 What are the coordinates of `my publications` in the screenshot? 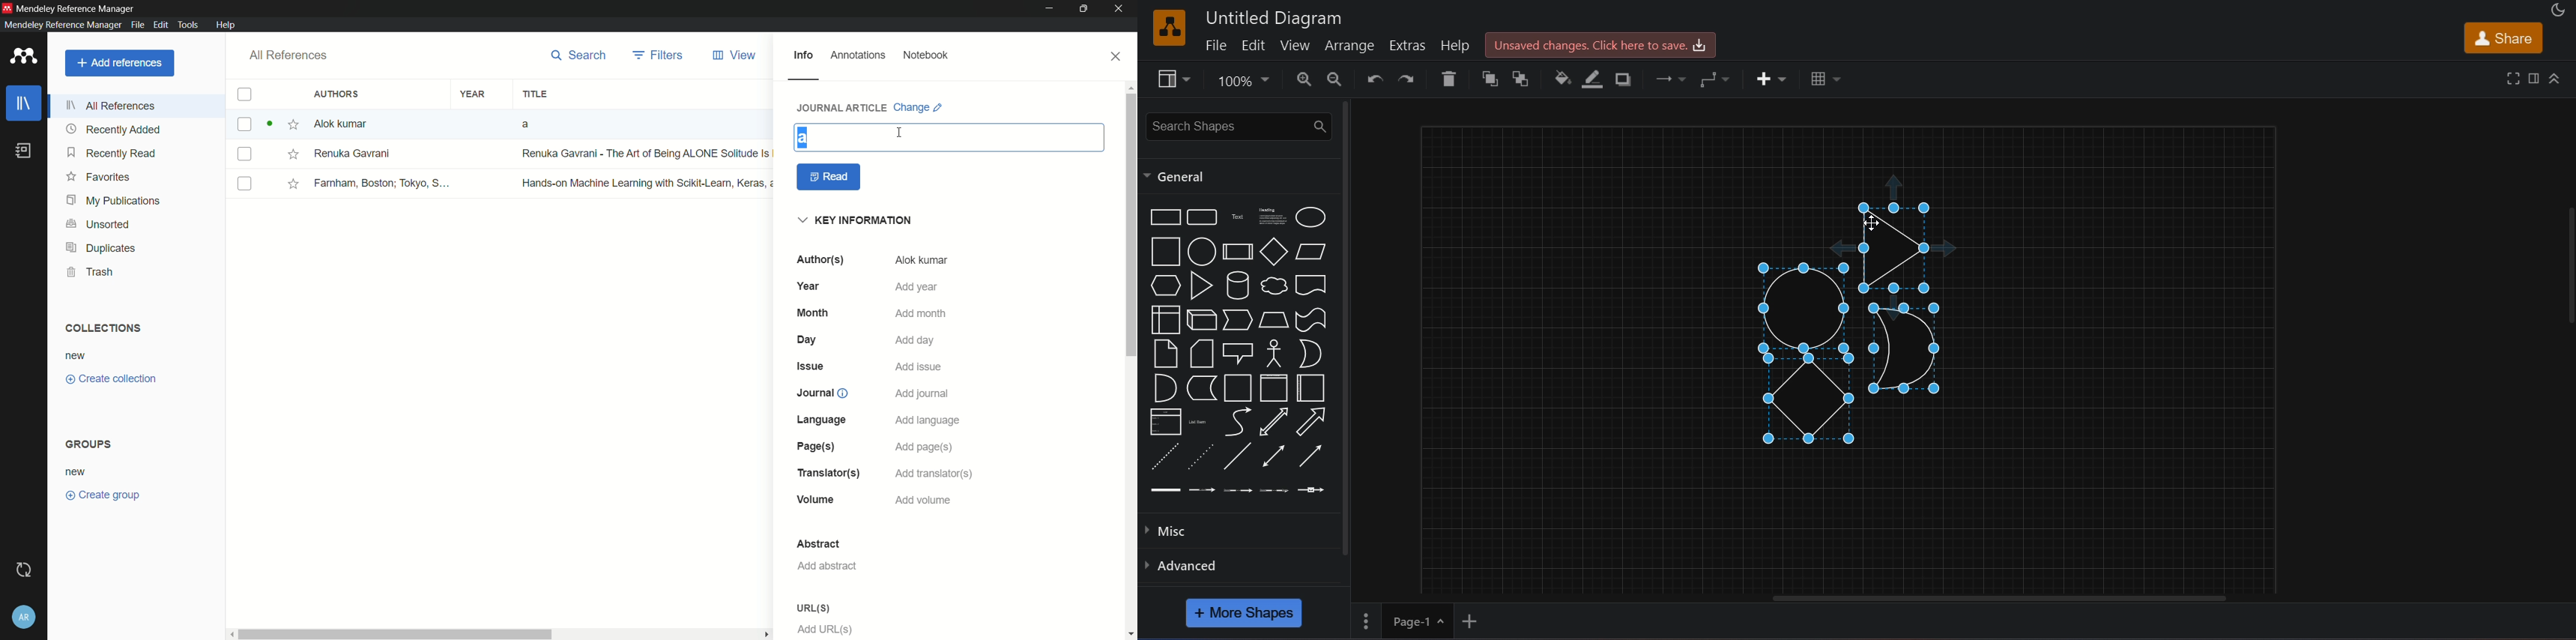 It's located at (114, 201).